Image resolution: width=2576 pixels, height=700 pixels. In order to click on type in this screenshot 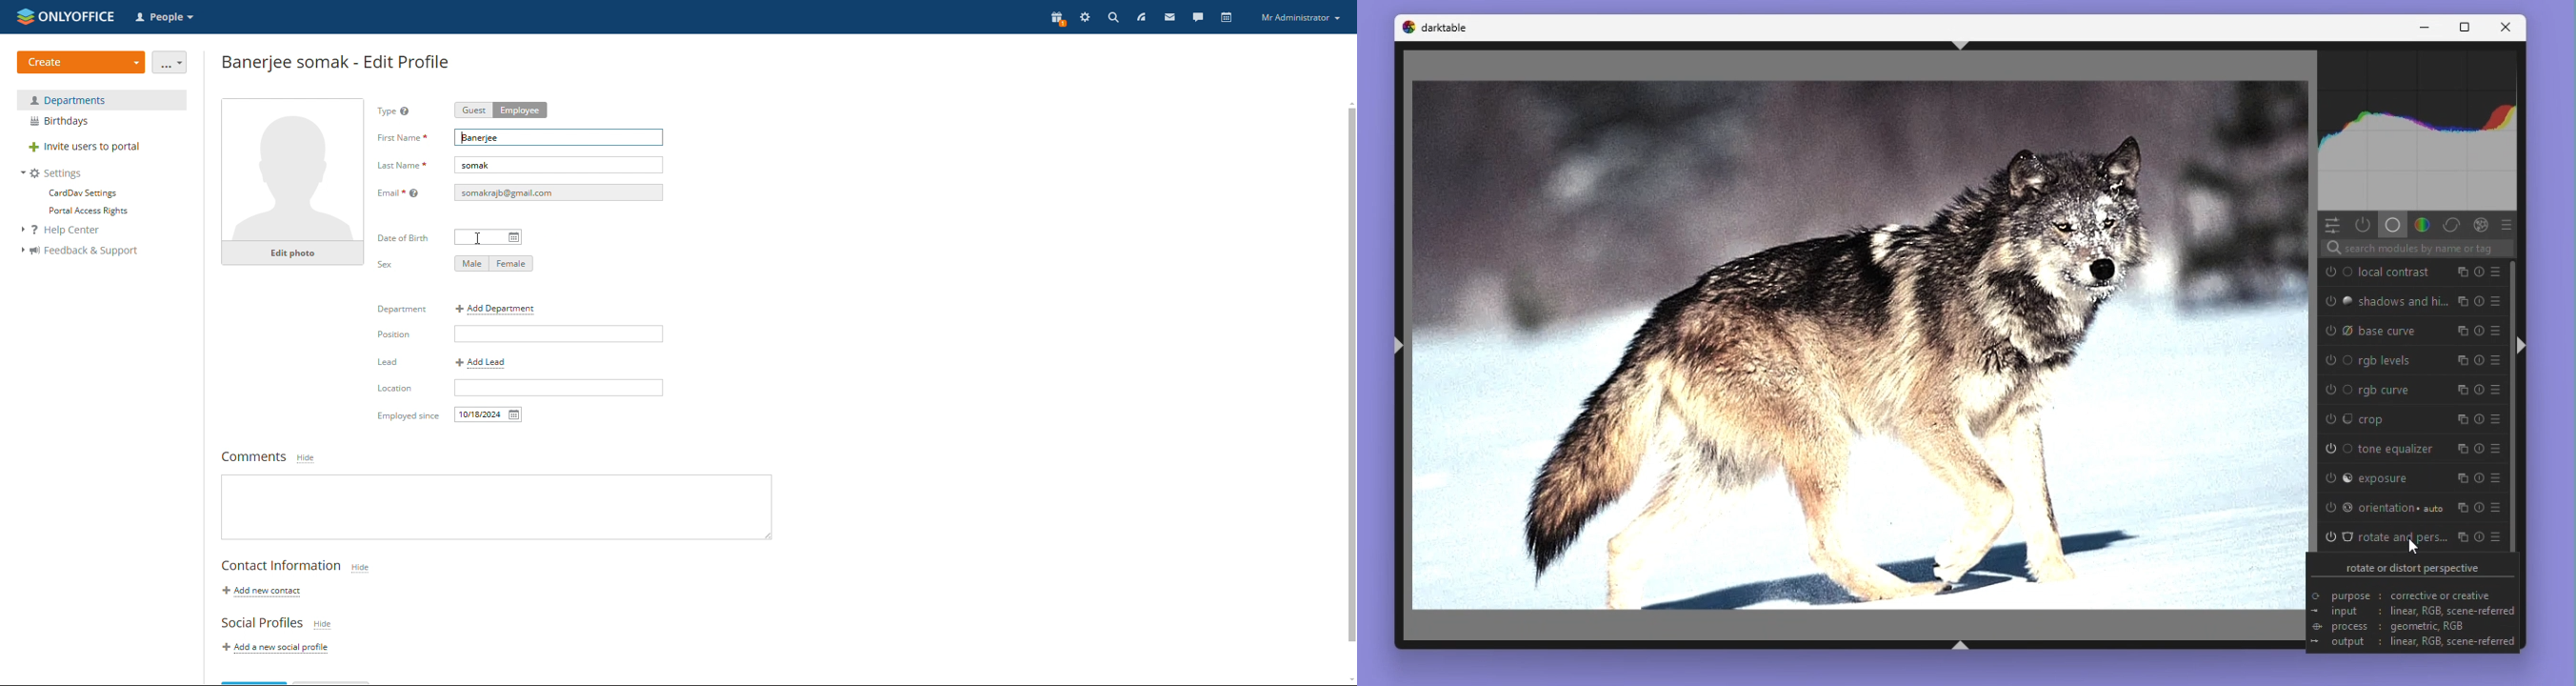, I will do `click(398, 112)`.